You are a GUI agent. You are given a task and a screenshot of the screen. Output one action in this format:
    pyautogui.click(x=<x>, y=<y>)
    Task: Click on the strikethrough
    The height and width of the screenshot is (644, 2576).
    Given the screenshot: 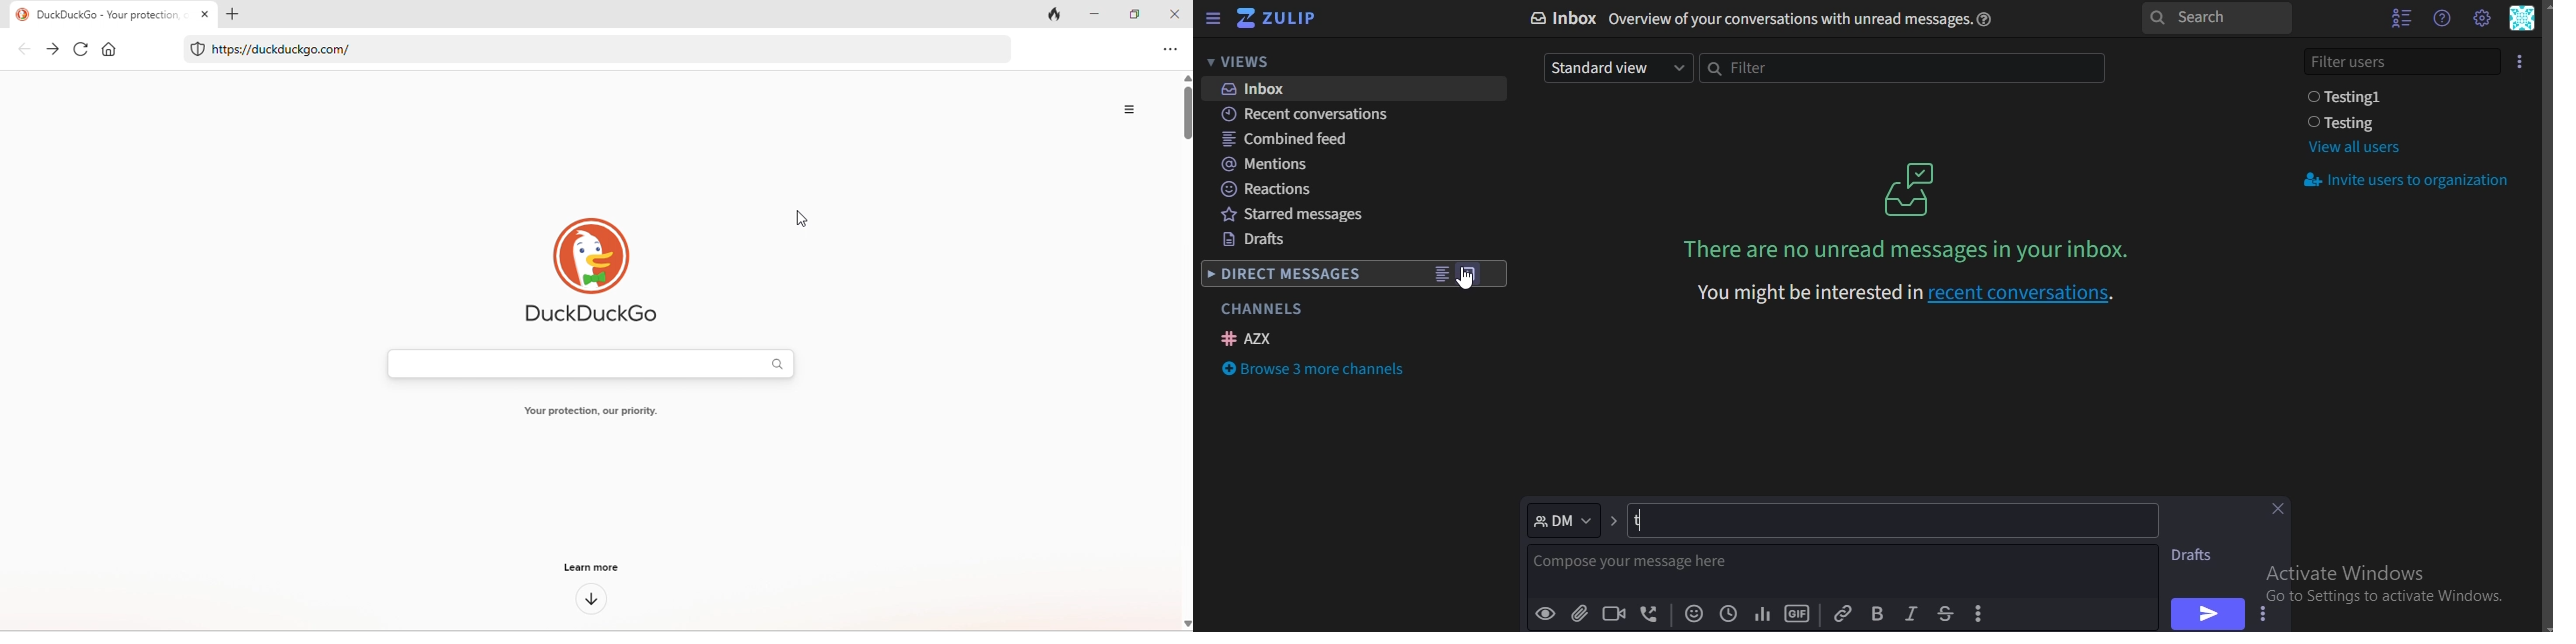 What is the action you would take?
    pyautogui.click(x=1944, y=613)
    